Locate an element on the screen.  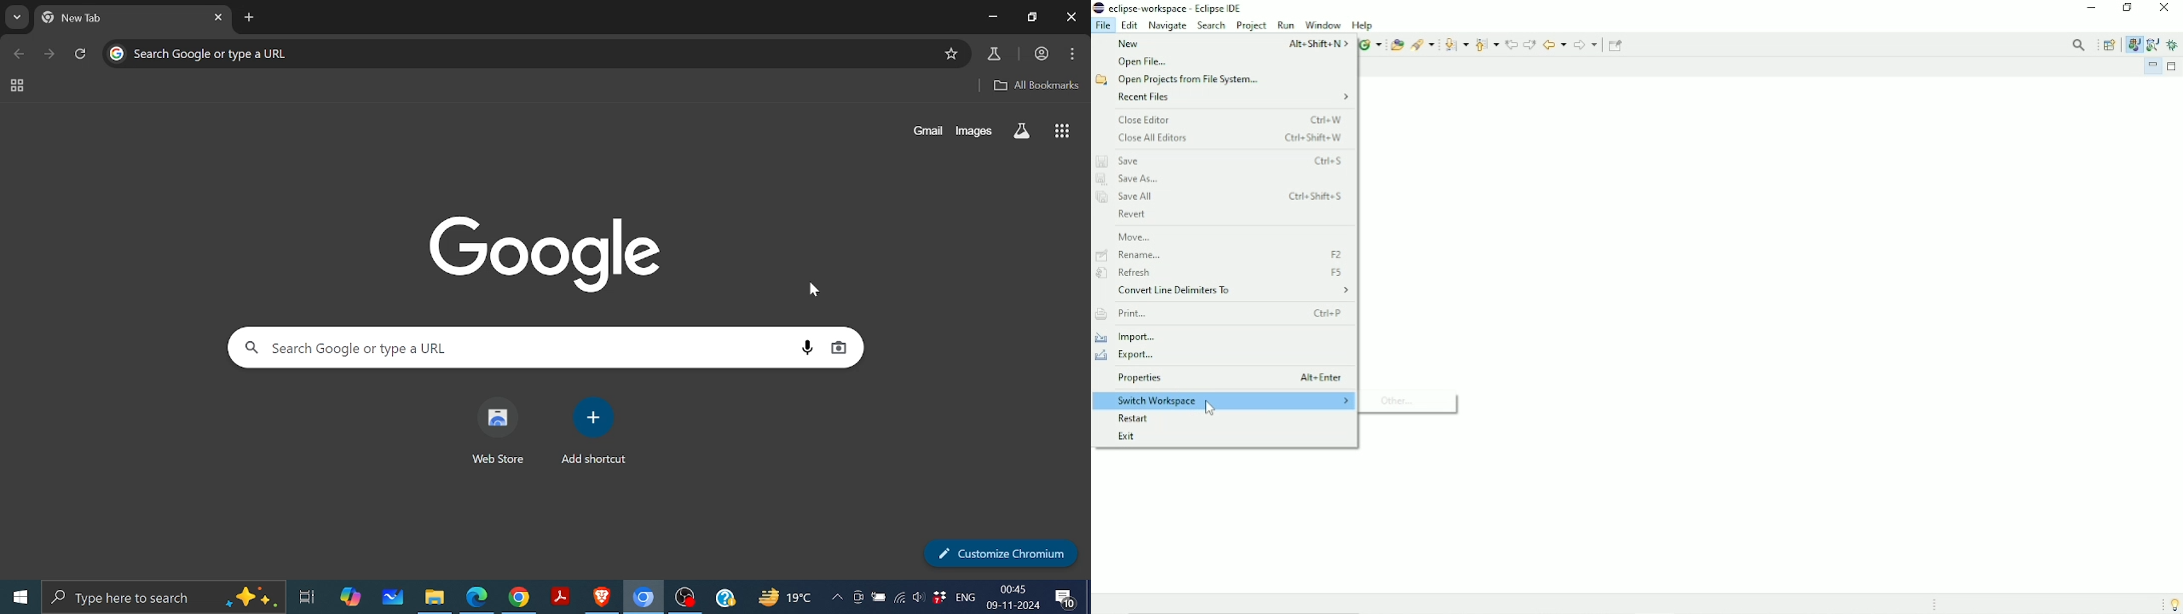
Start is located at coordinates (21, 596).